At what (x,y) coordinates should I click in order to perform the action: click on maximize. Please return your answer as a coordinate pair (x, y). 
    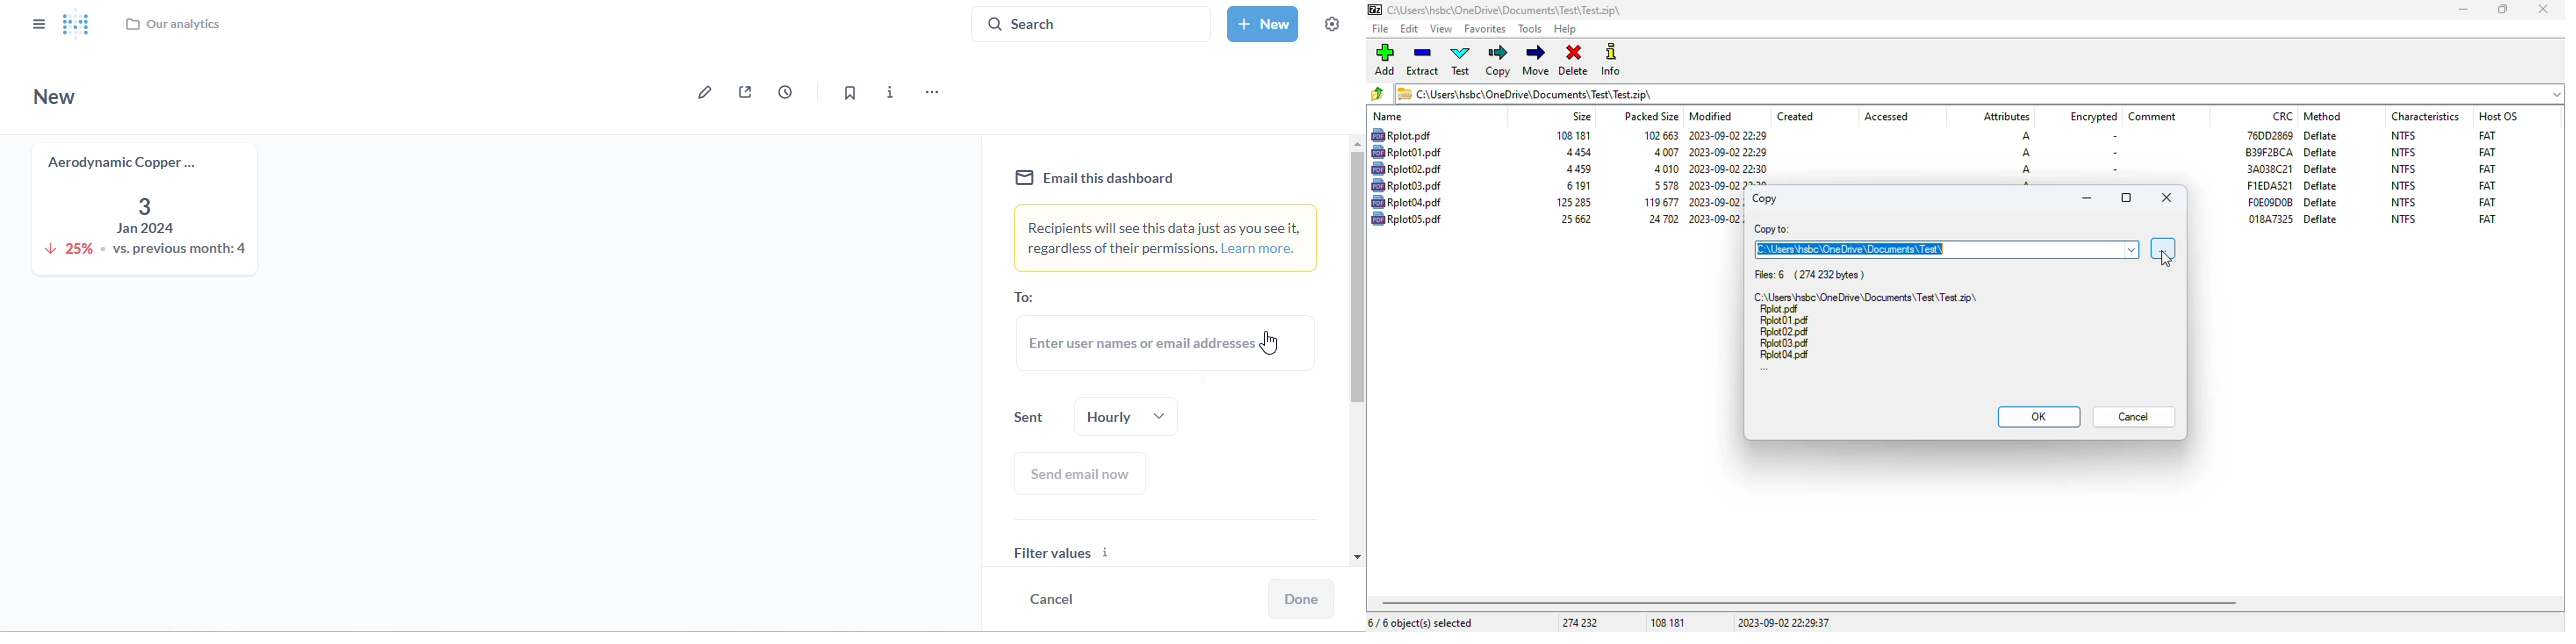
    Looking at the image, I should click on (2127, 198).